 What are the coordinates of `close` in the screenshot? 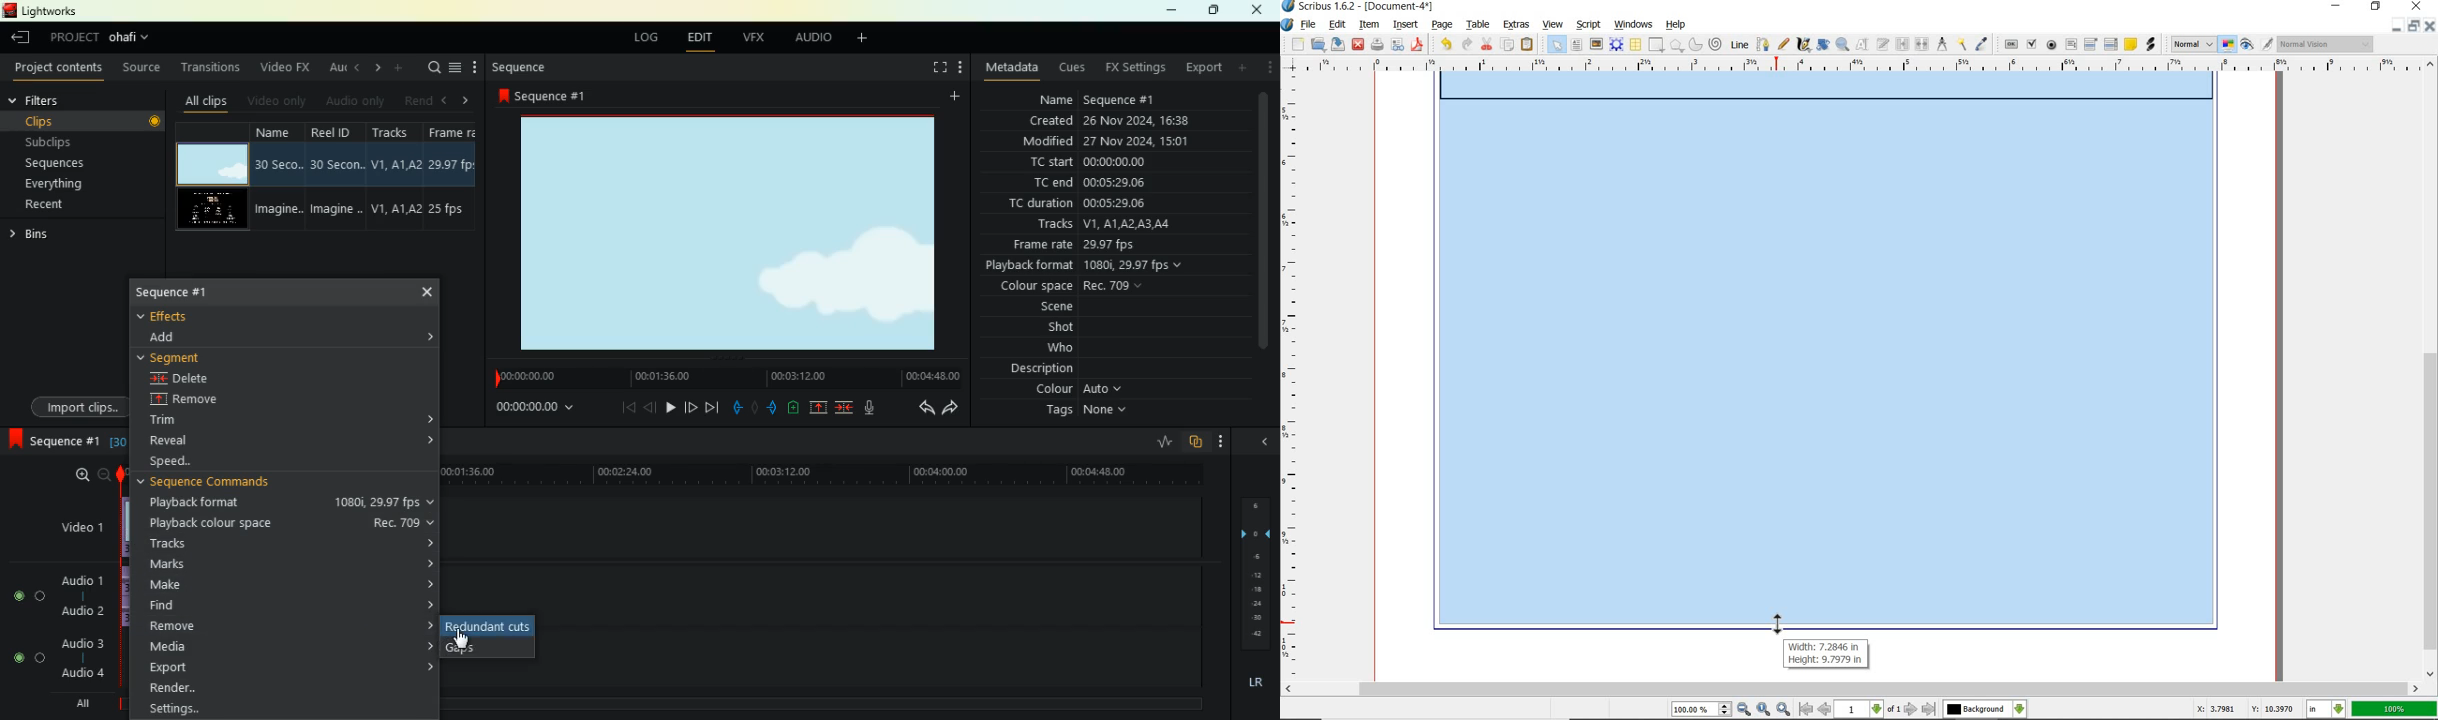 It's located at (1260, 10).